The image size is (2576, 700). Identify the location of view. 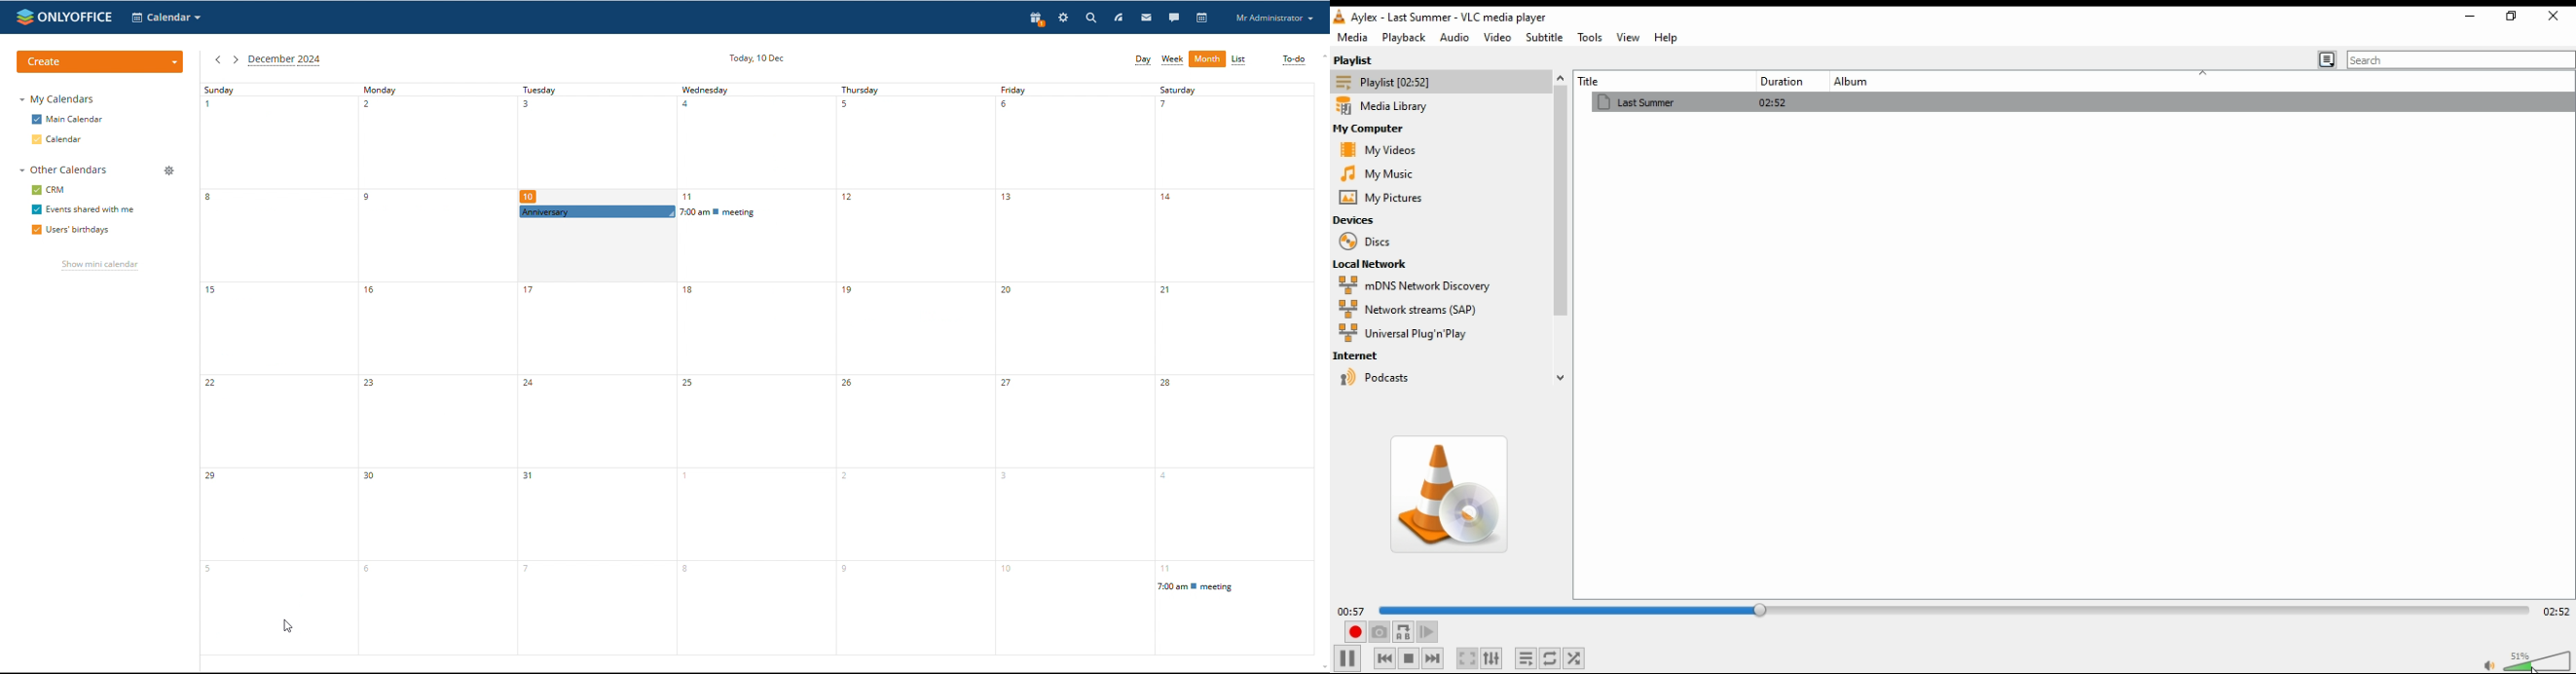
(1627, 38).